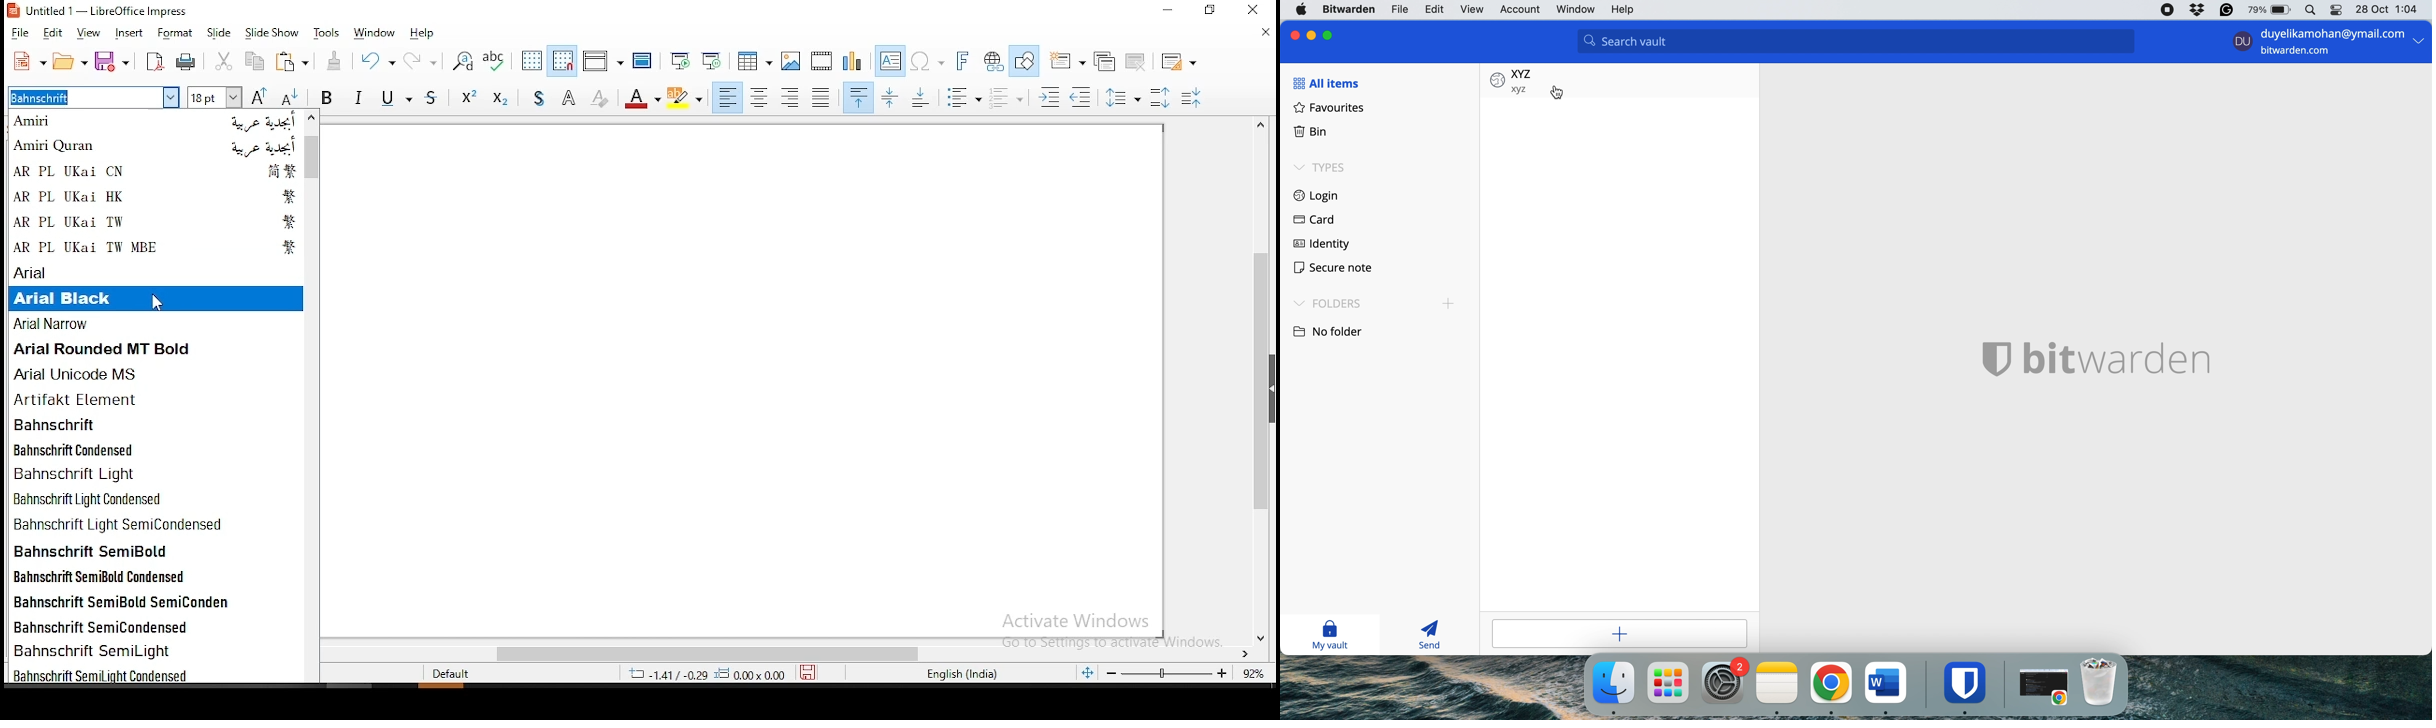  What do you see at coordinates (155, 399) in the screenshot?
I see `artifakt element` at bounding box center [155, 399].